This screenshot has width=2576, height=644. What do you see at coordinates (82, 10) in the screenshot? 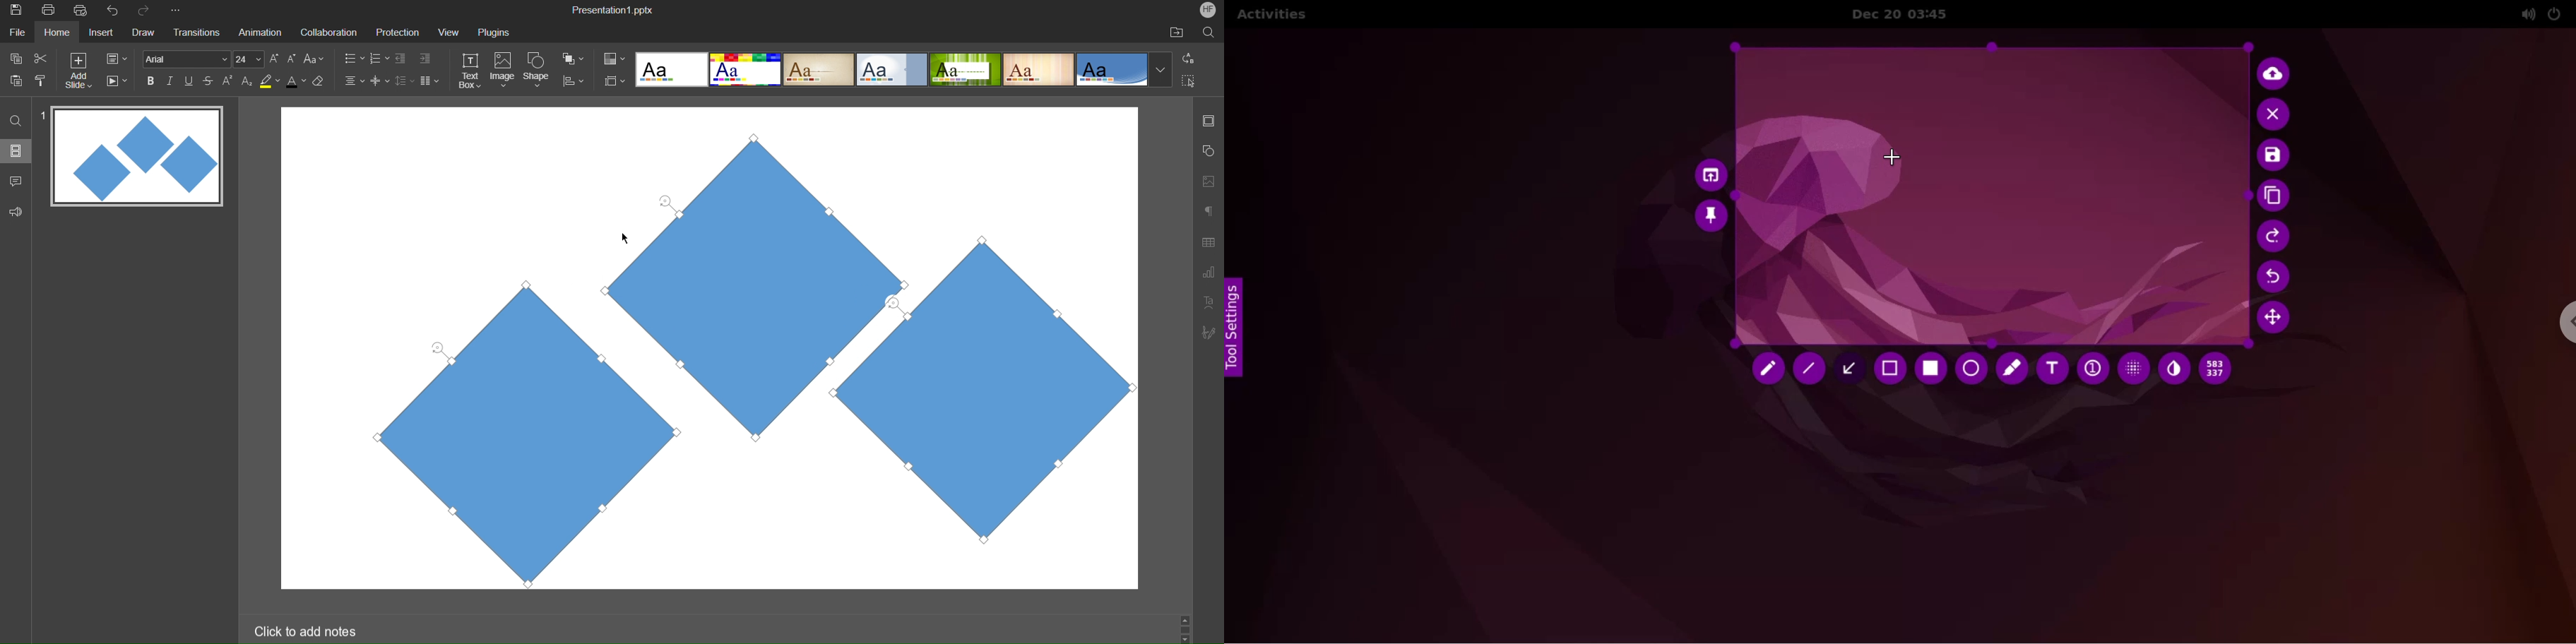
I see `Quick Print` at bounding box center [82, 10].